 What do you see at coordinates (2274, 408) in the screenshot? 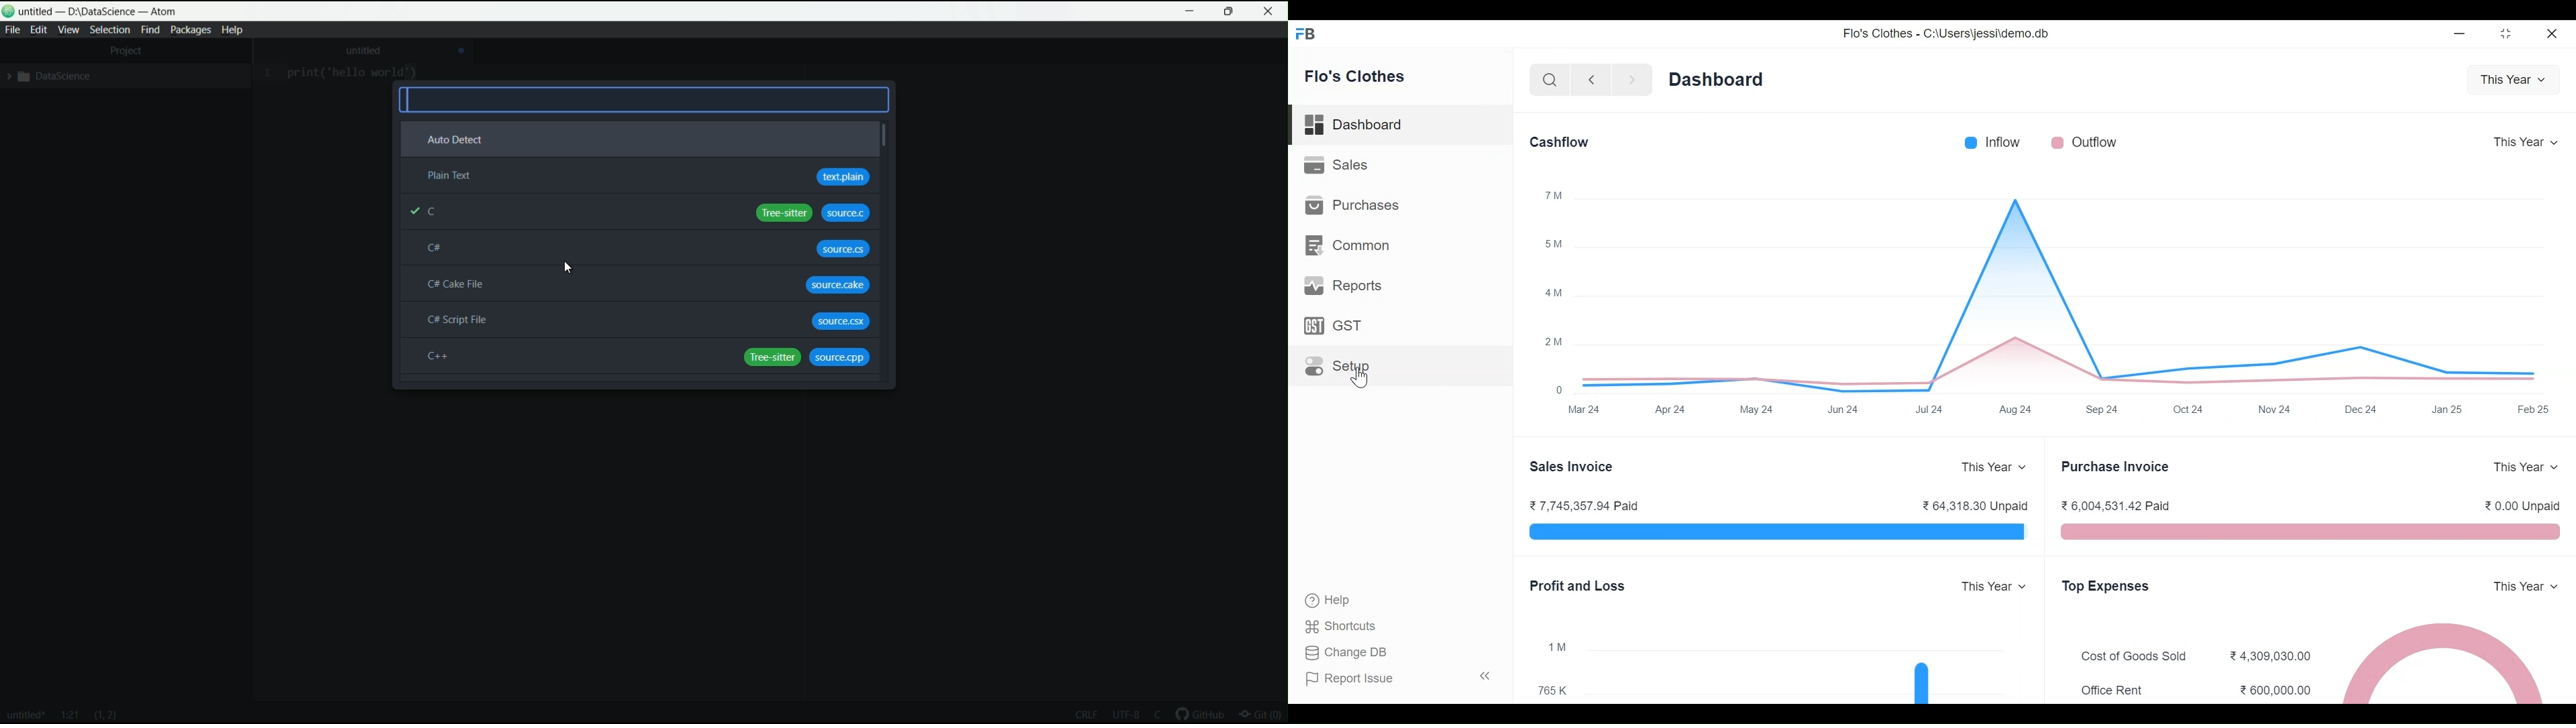
I see `nov 24` at bounding box center [2274, 408].